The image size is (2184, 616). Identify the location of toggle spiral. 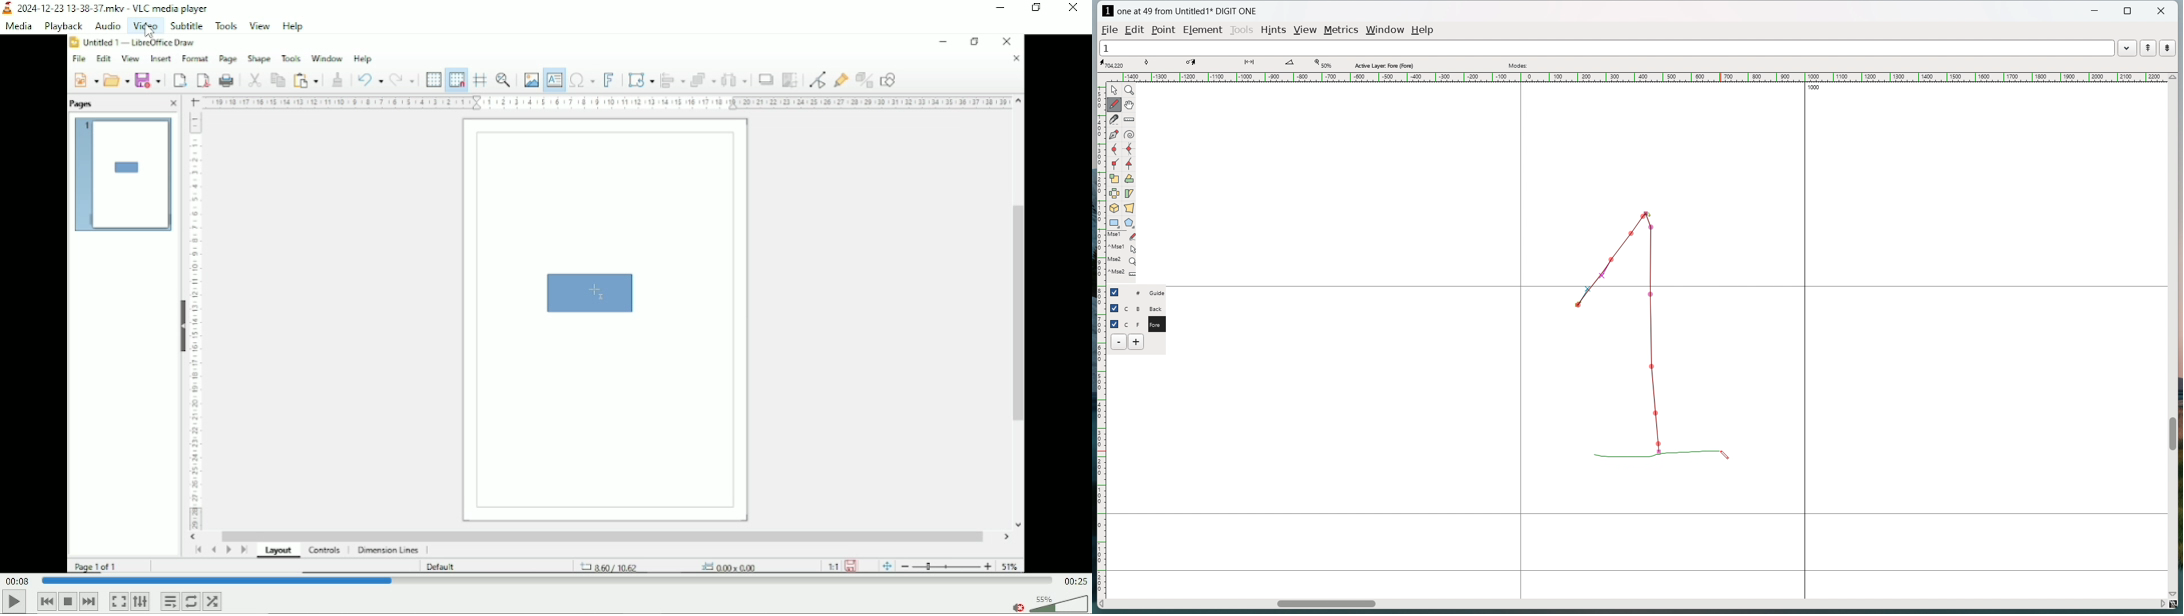
(1130, 135).